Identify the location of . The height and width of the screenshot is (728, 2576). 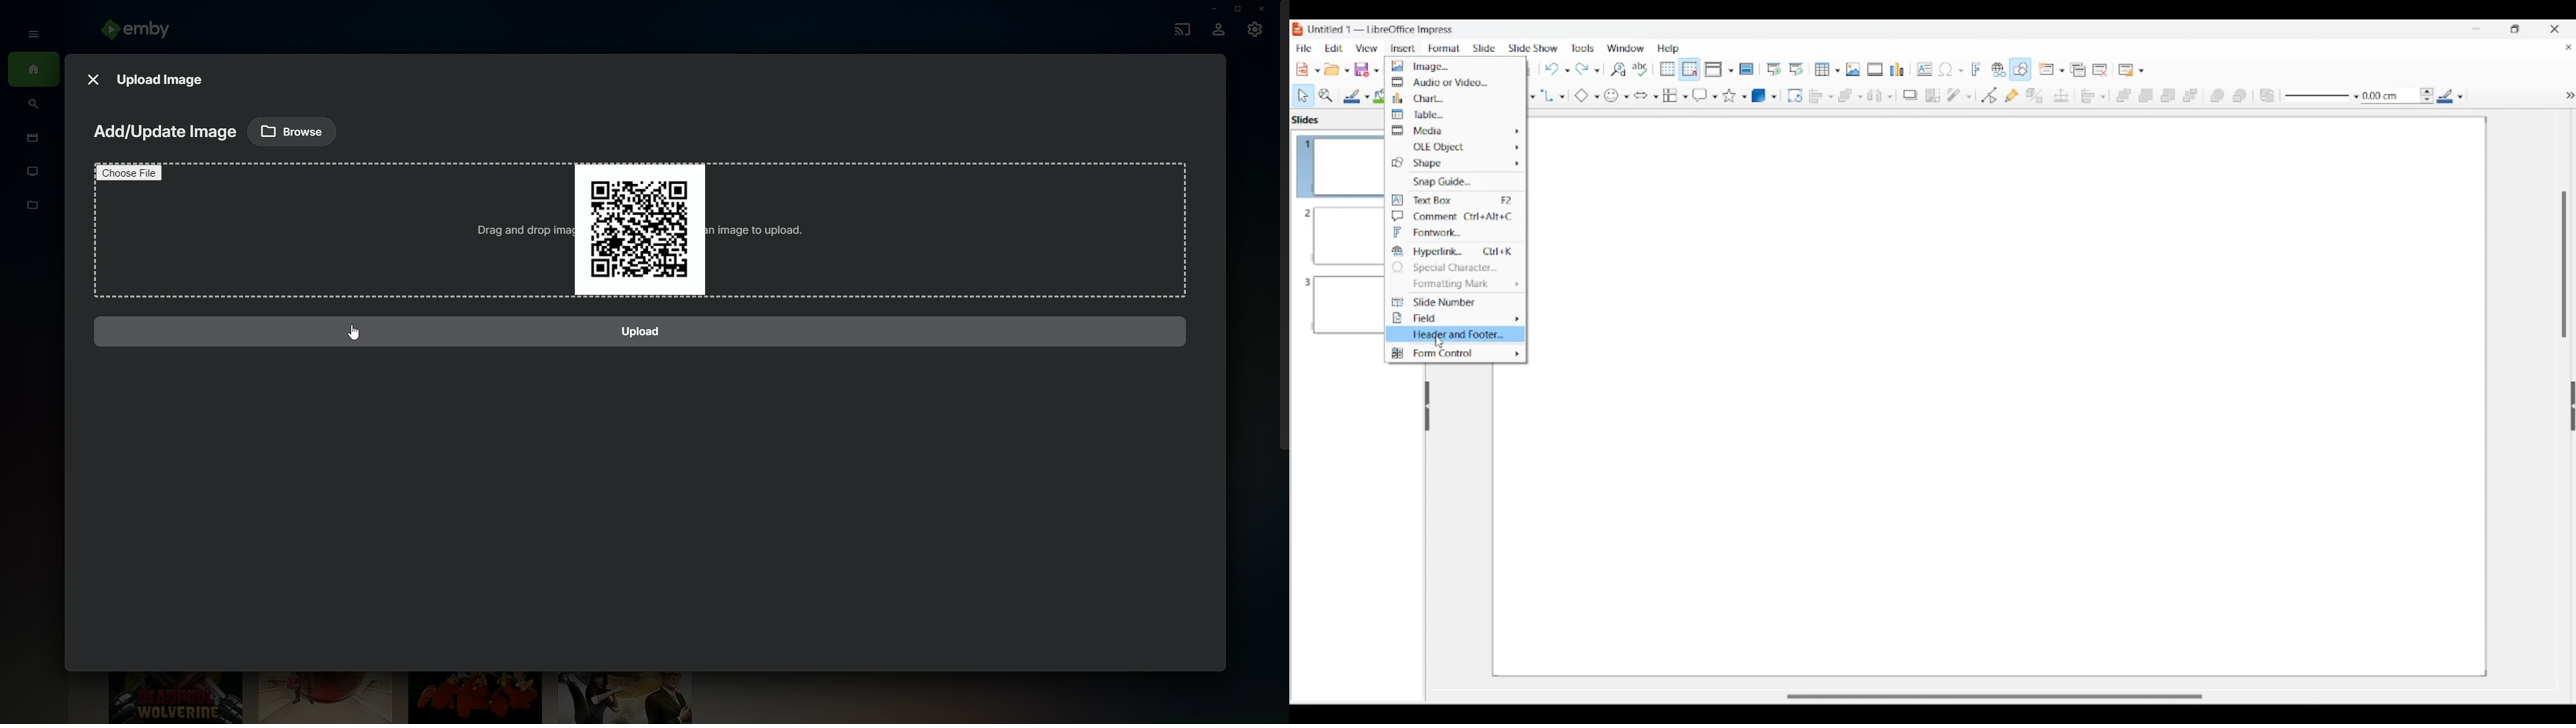
(646, 332).